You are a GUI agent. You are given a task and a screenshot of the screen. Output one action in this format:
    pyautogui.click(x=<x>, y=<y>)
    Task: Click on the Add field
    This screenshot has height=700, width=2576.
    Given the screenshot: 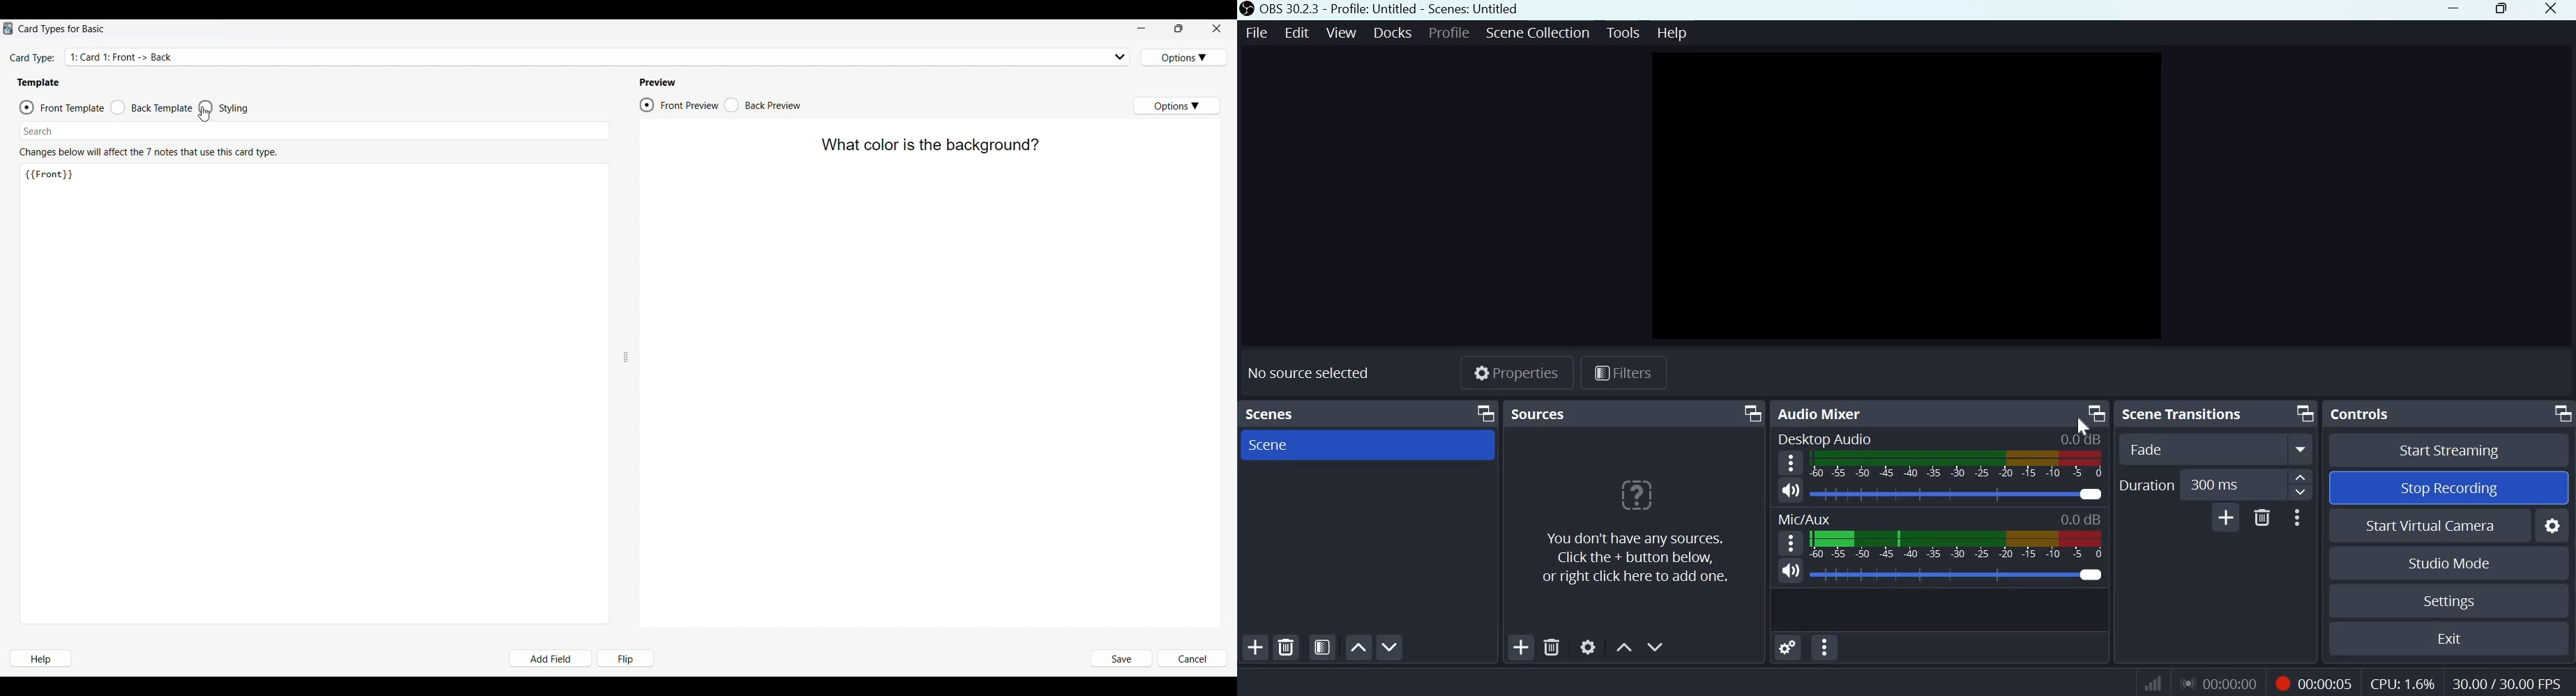 What is the action you would take?
    pyautogui.click(x=550, y=658)
    